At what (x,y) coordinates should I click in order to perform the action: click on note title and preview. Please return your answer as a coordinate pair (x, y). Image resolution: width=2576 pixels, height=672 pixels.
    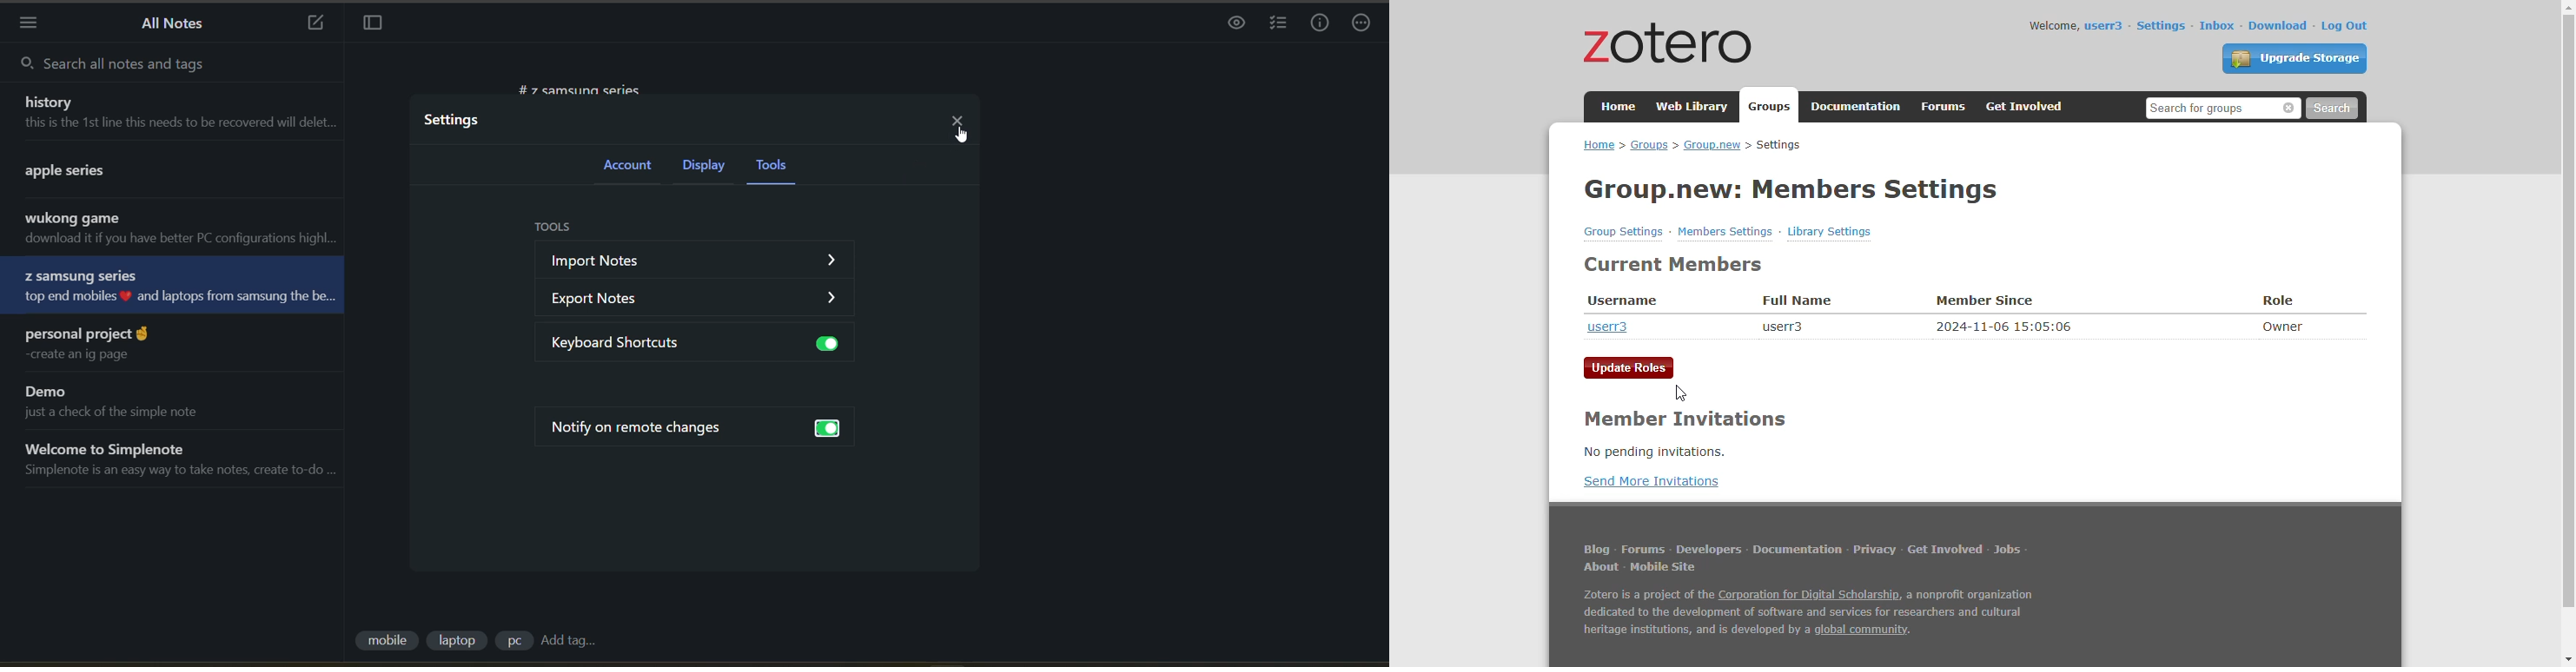
    Looking at the image, I should click on (166, 284).